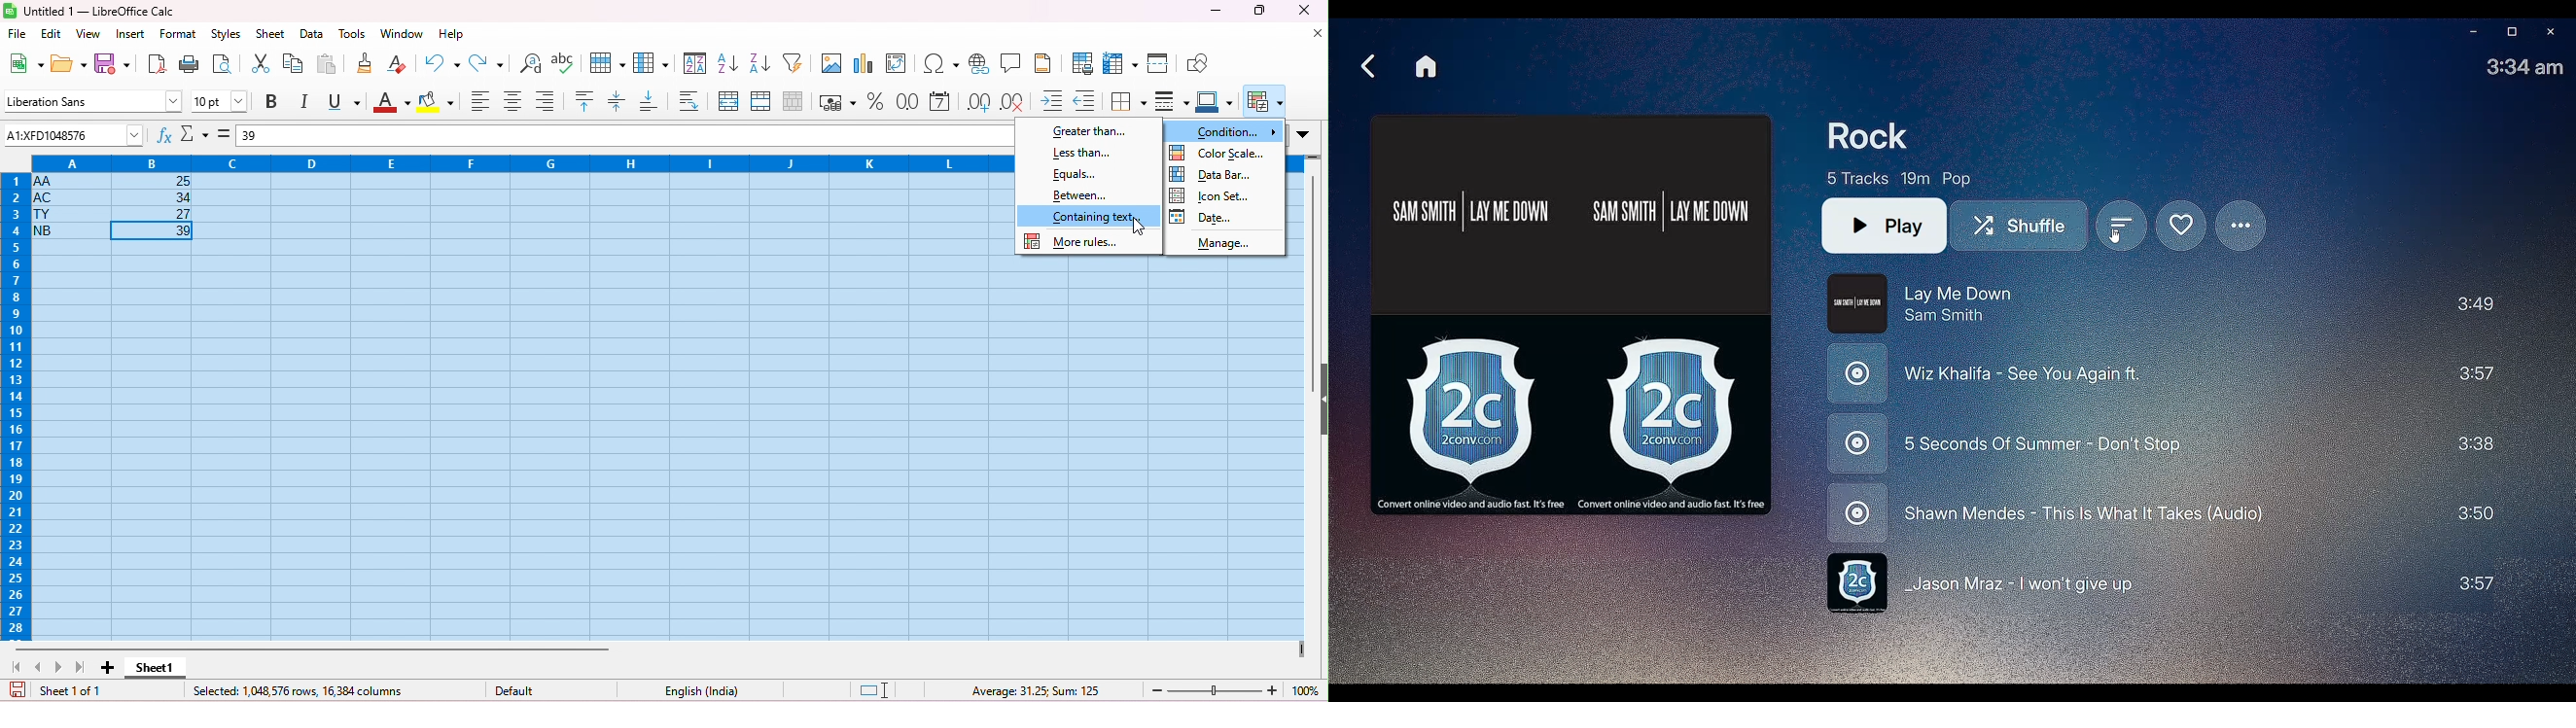 This screenshot has height=728, width=2576. What do you see at coordinates (1314, 158) in the screenshot?
I see `drag to view rows` at bounding box center [1314, 158].